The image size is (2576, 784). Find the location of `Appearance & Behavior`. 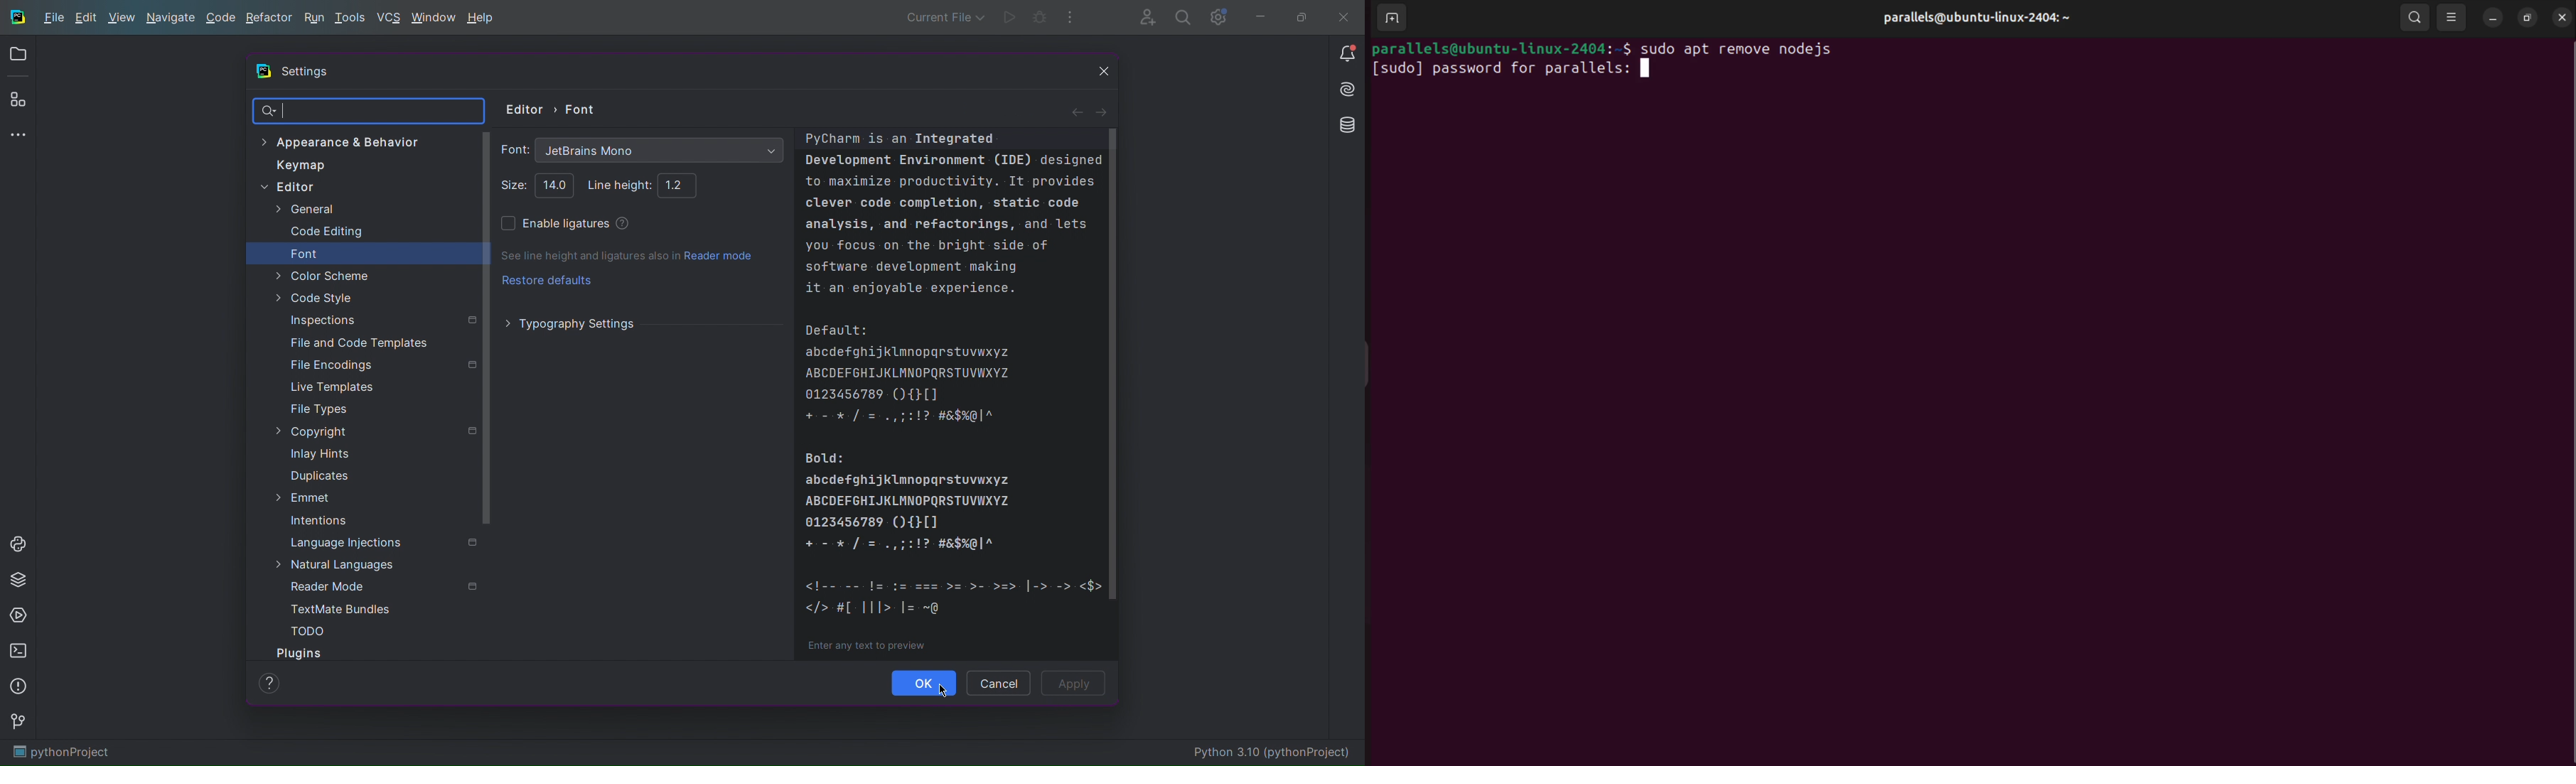

Appearance & Behavior is located at coordinates (348, 141).